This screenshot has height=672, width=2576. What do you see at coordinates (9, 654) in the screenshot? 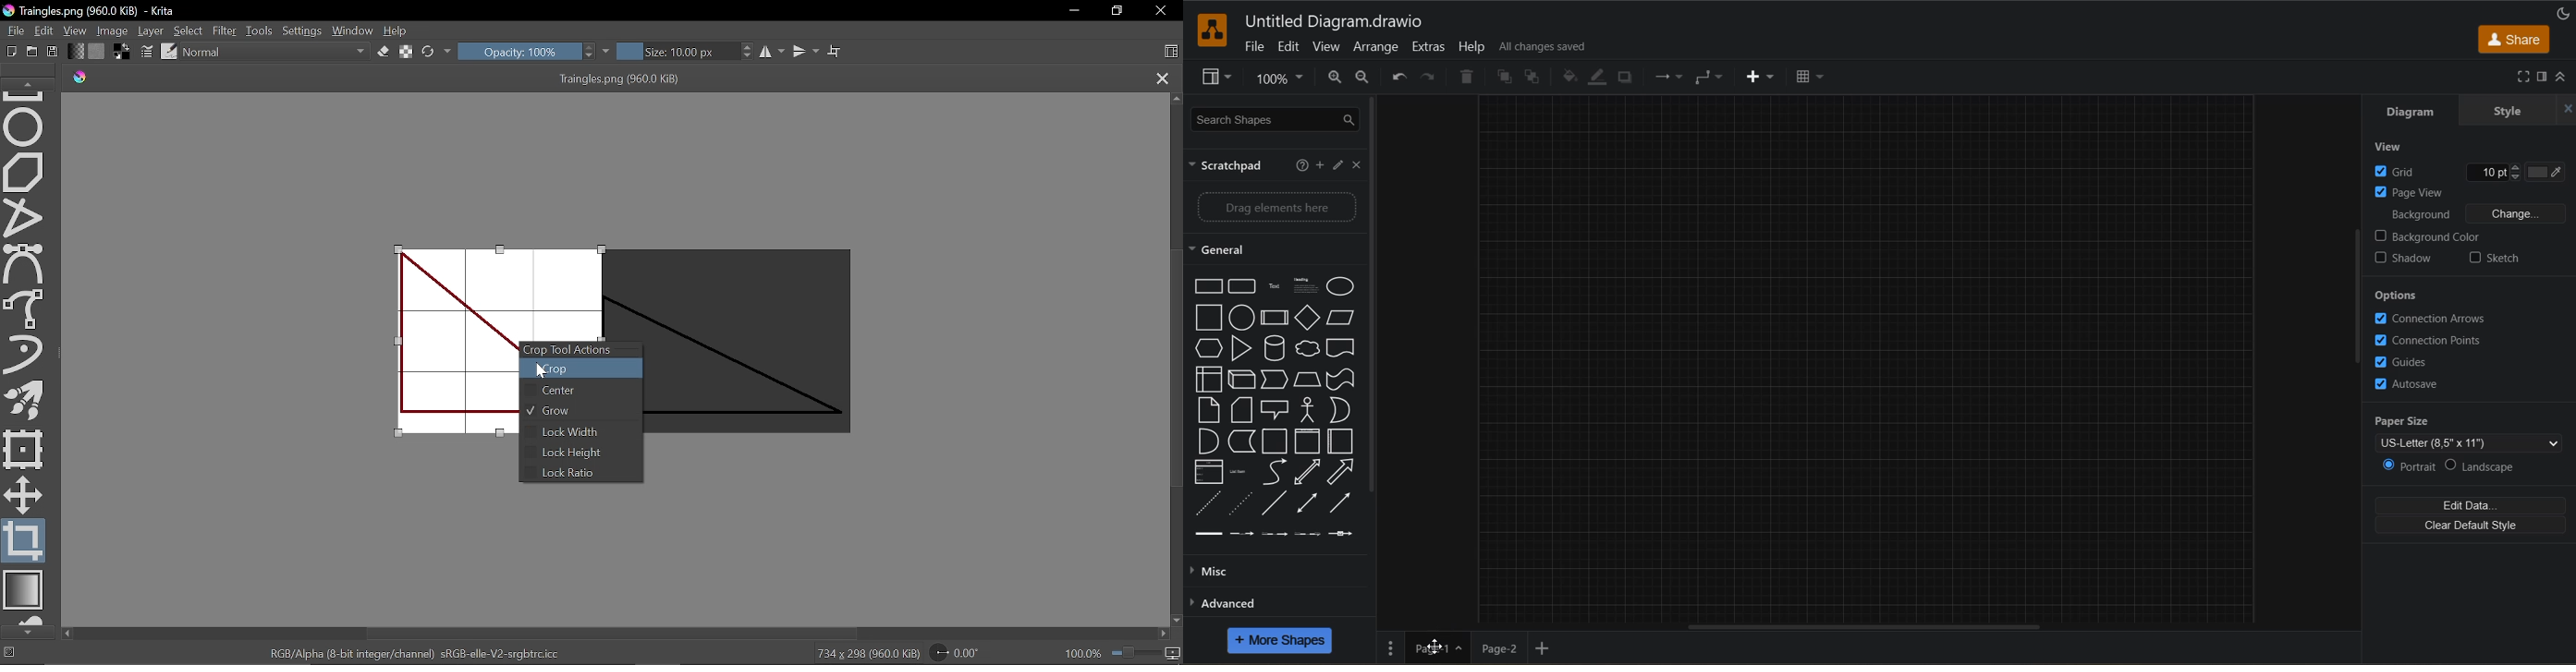
I see `No selection` at bounding box center [9, 654].